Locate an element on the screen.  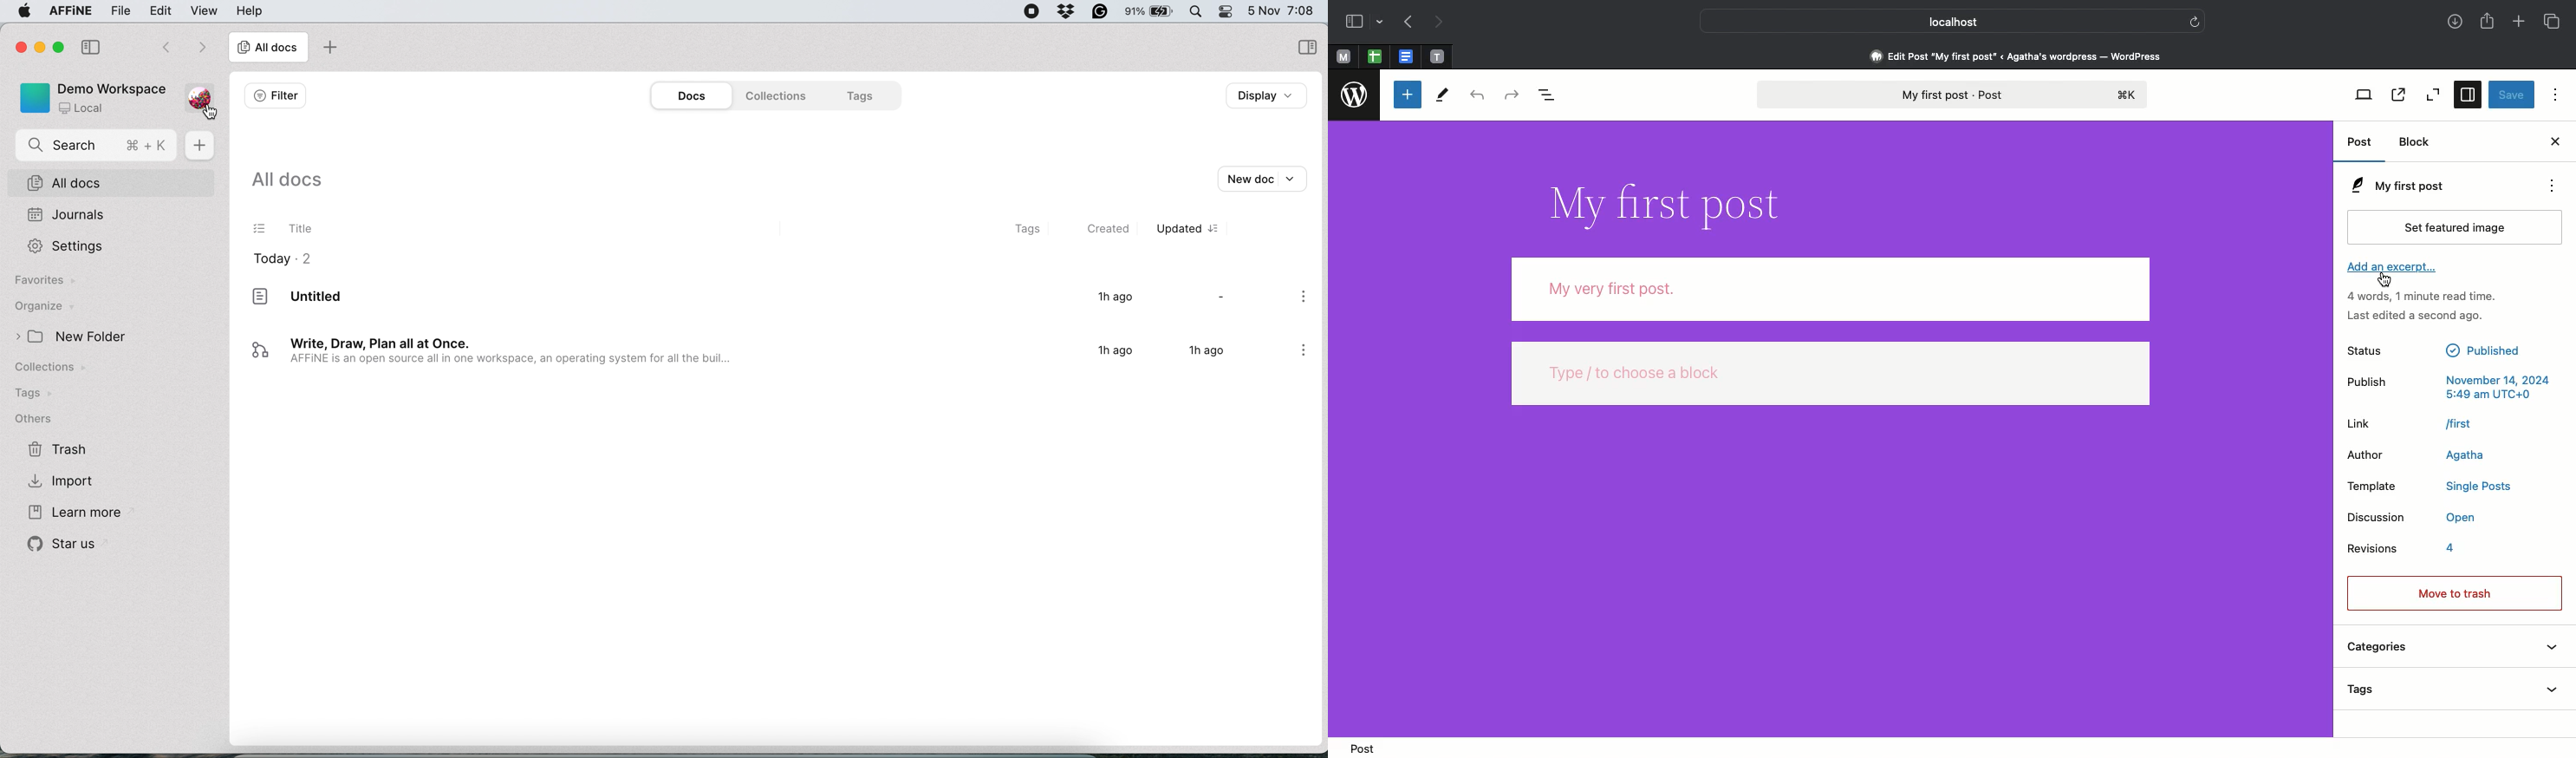
more options is located at coordinates (1299, 353).